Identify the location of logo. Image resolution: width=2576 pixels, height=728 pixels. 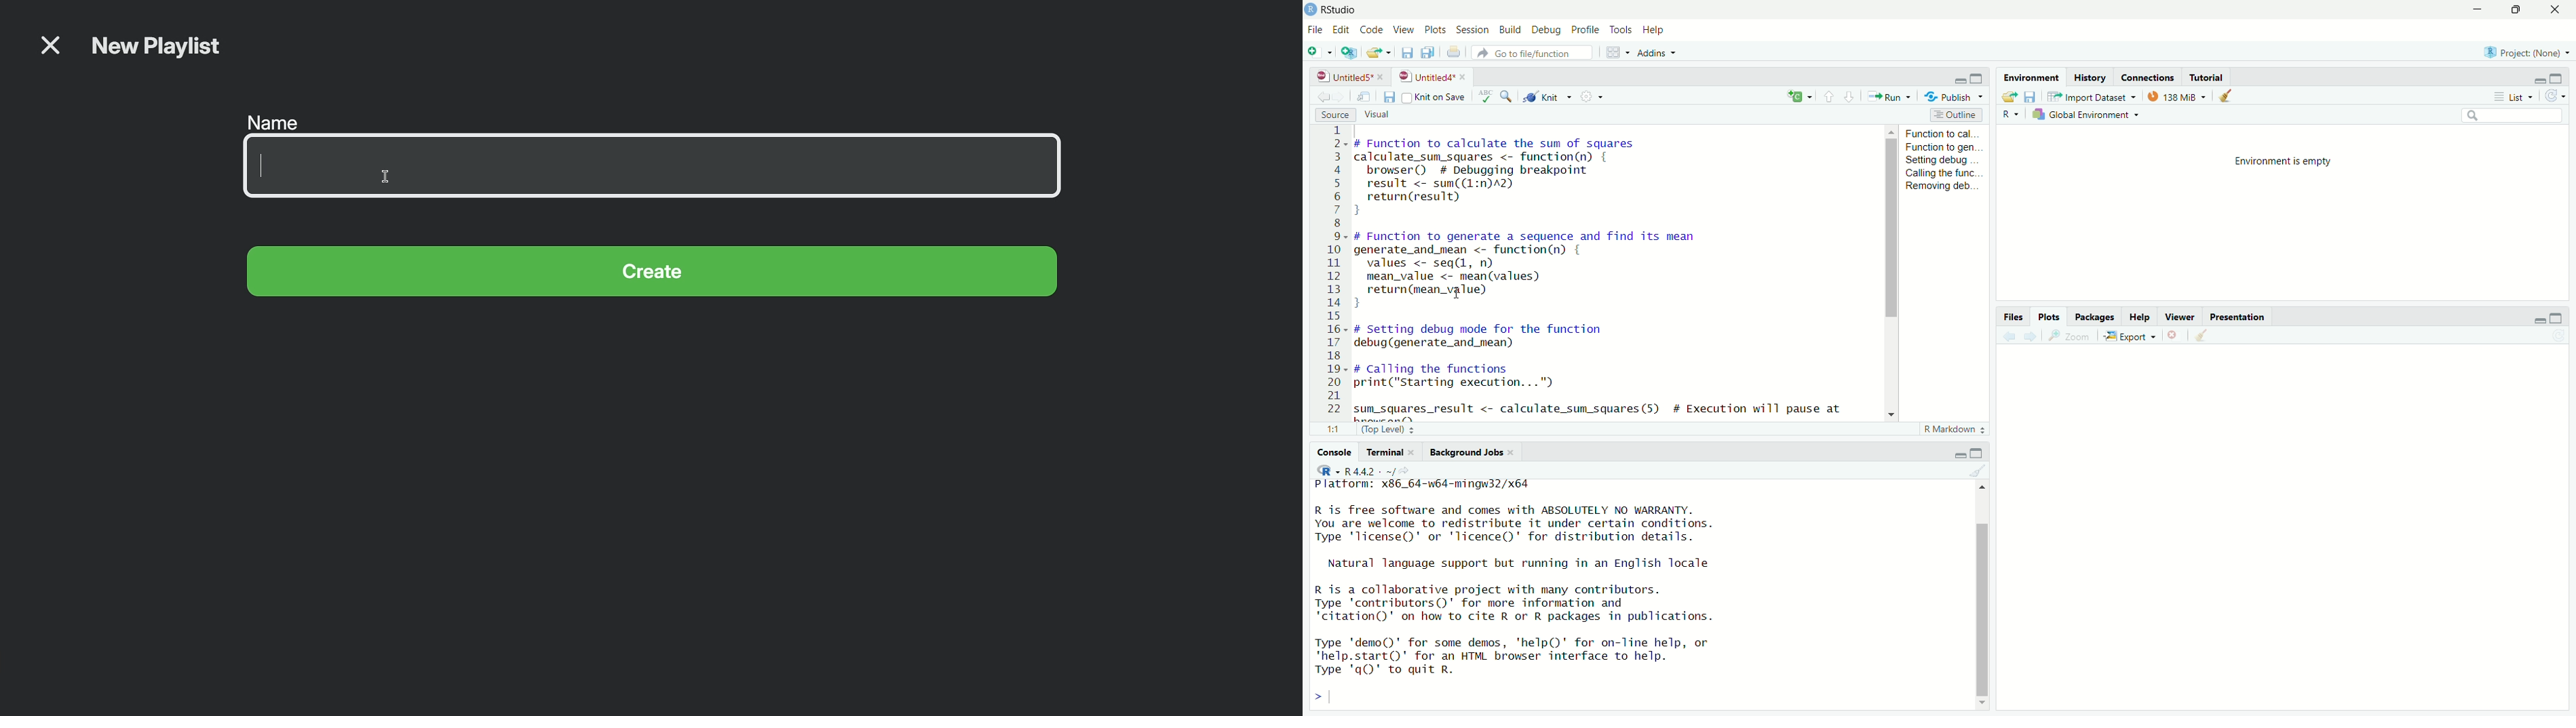
(1311, 10).